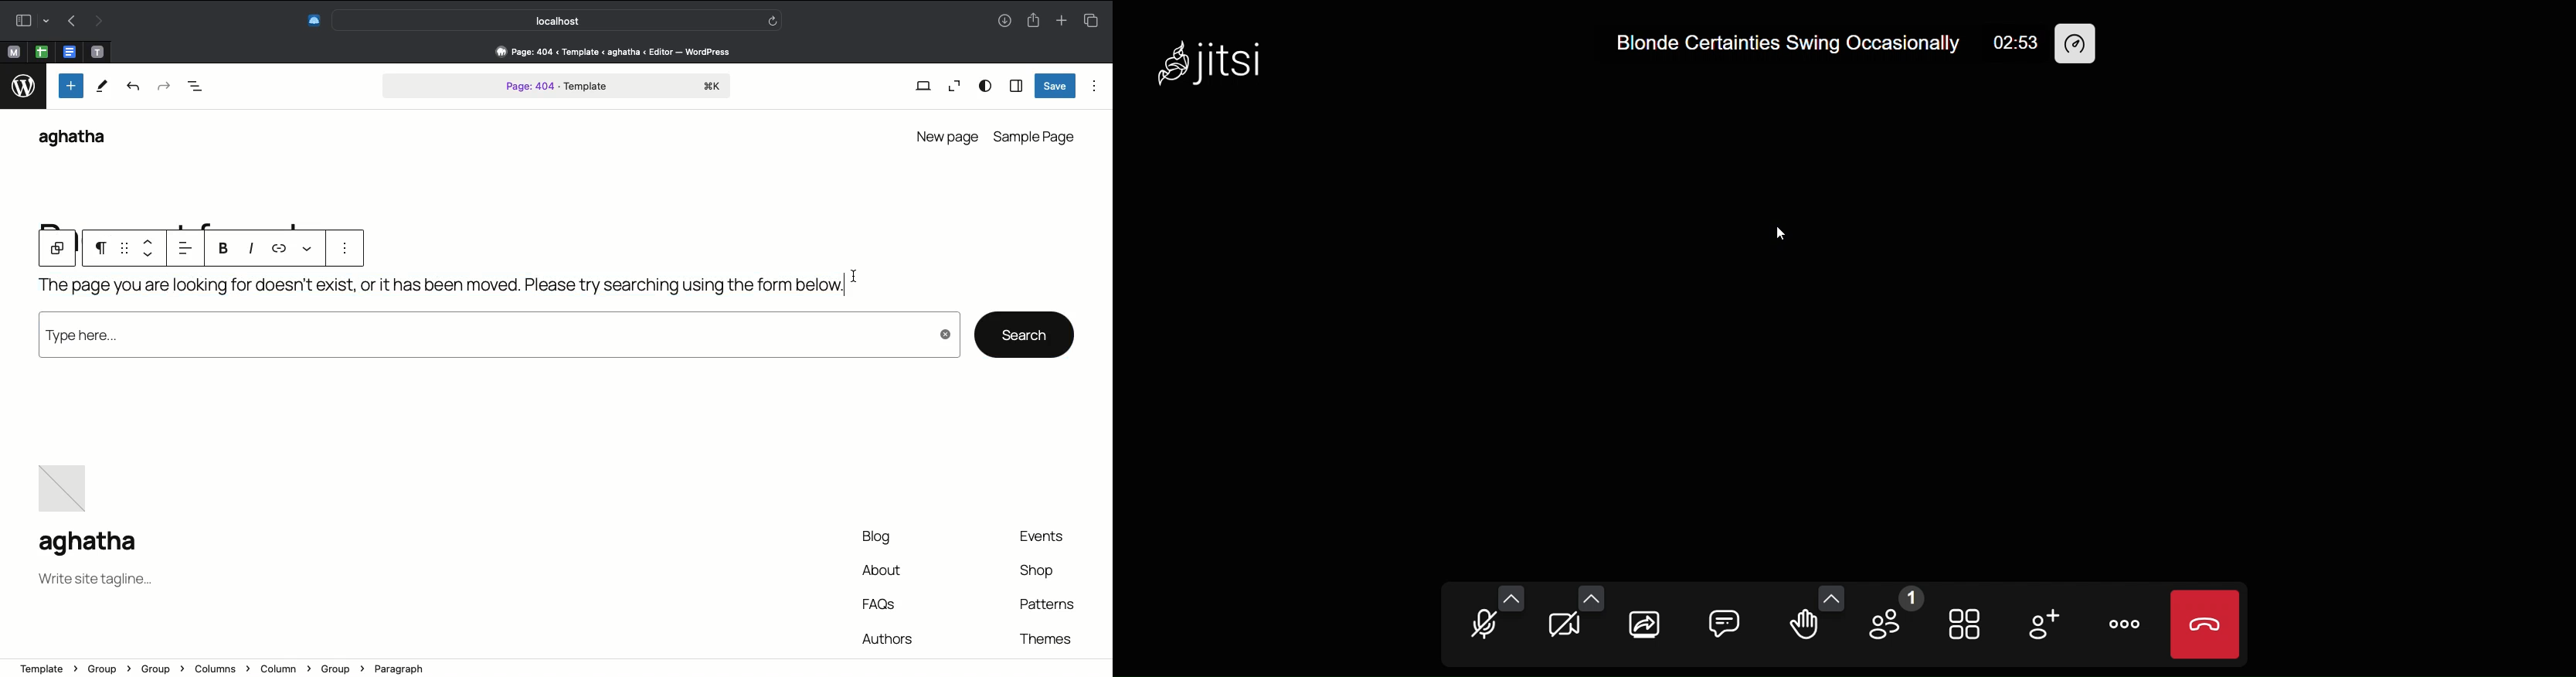 Image resolution: width=2576 pixels, height=700 pixels. What do you see at coordinates (1015, 85) in the screenshot?
I see `Sidebar` at bounding box center [1015, 85].